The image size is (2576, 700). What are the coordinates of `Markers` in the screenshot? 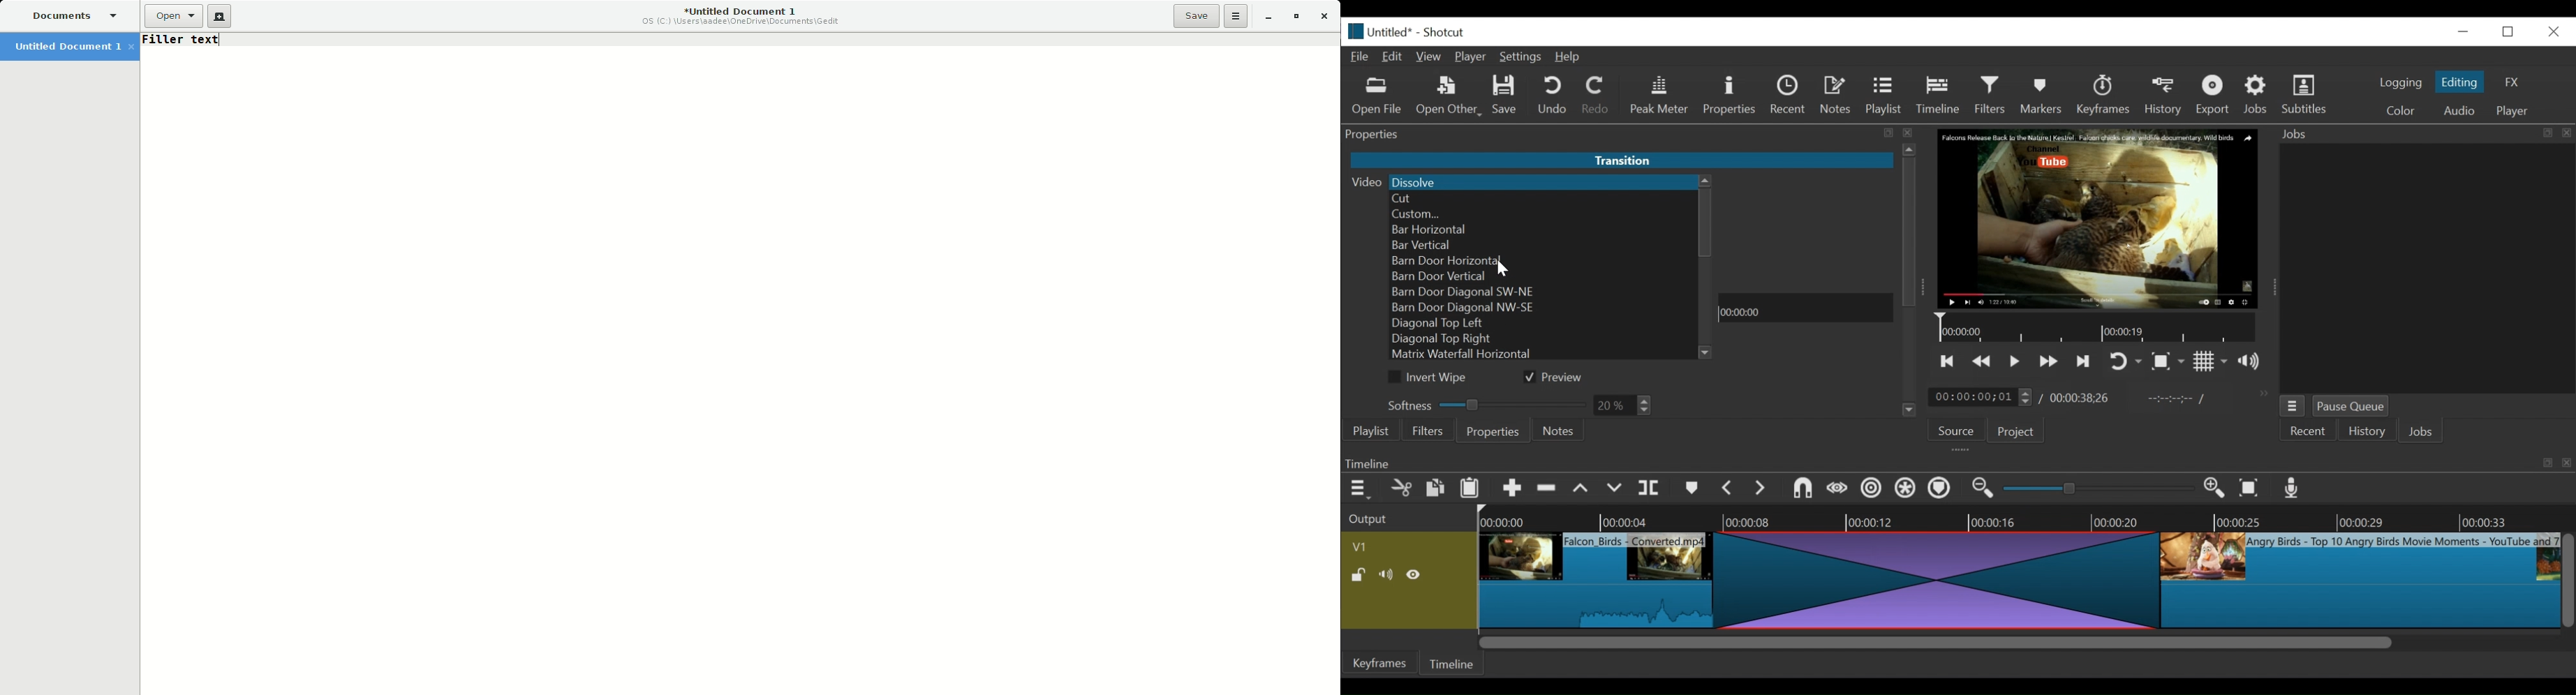 It's located at (2044, 95).